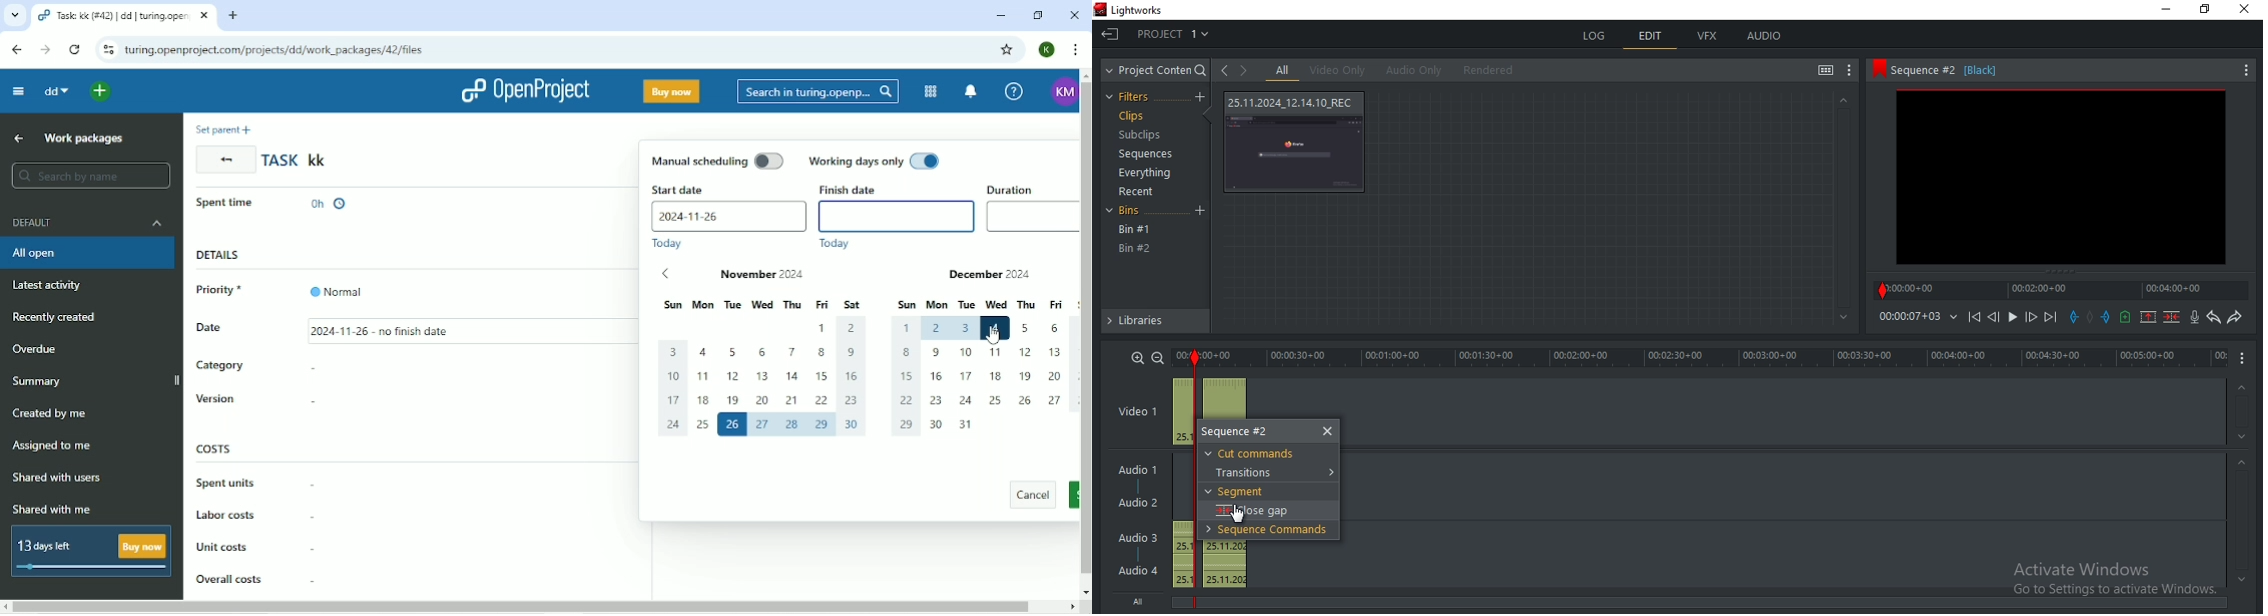  What do you see at coordinates (1141, 467) in the screenshot?
I see `Audio 1` at bounding box center [1141, 467].